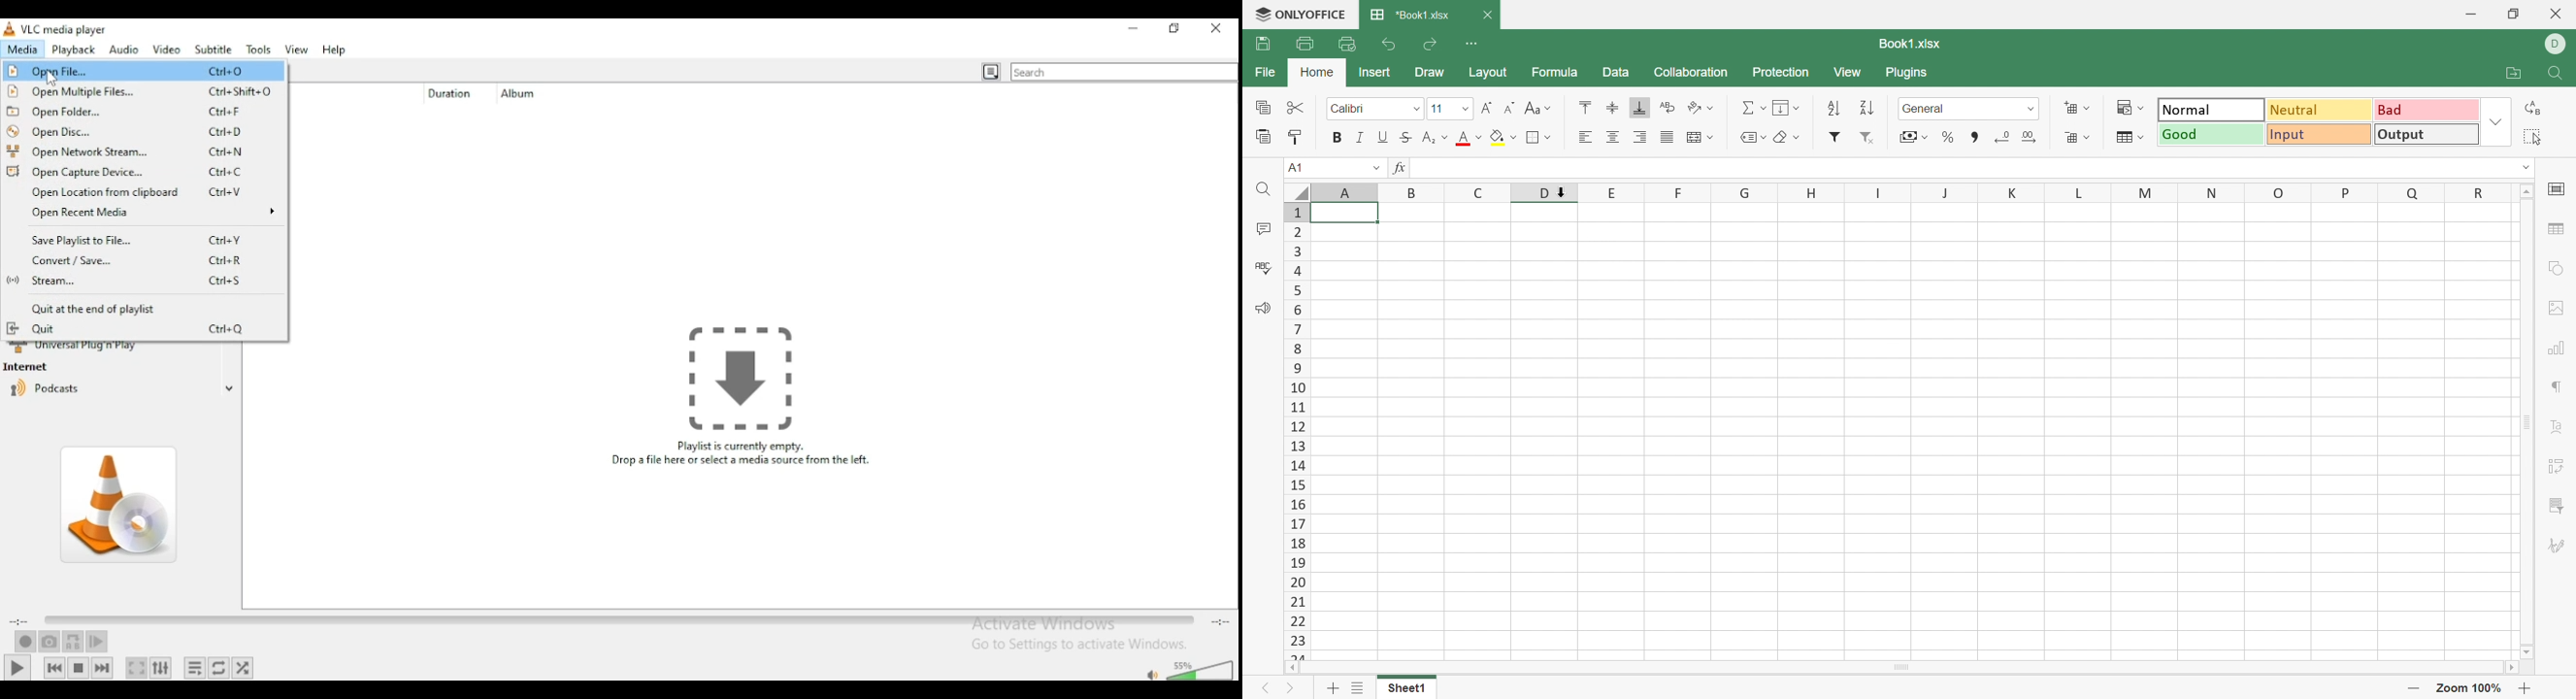 This screenshot has height=700, width=2576. Describe the element at coordinates (1927, 107) in the screenshot. I see `General` at that location.